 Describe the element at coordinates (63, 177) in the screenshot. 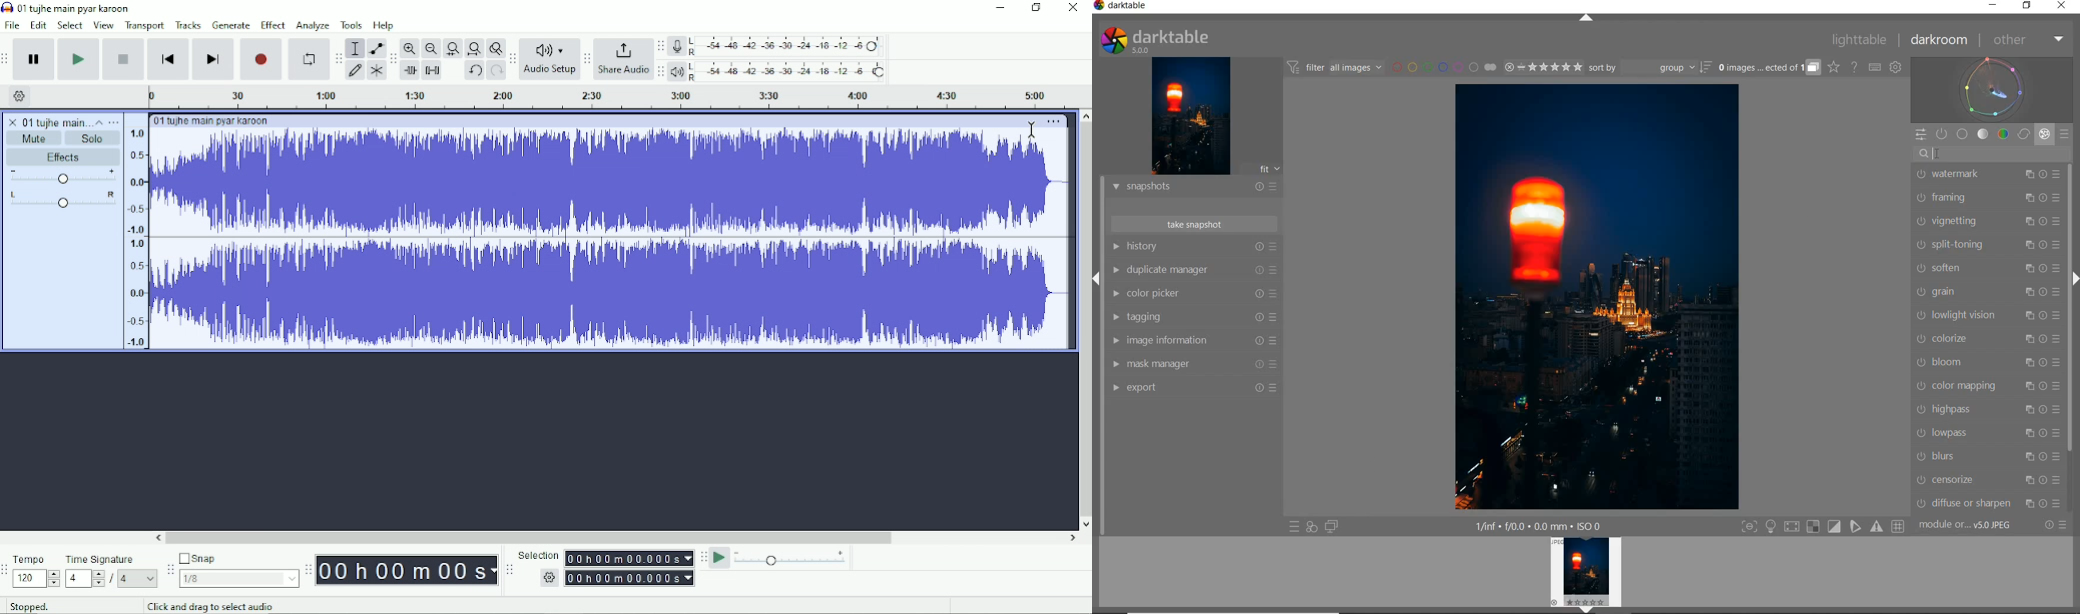

I see `Volume` at that location.